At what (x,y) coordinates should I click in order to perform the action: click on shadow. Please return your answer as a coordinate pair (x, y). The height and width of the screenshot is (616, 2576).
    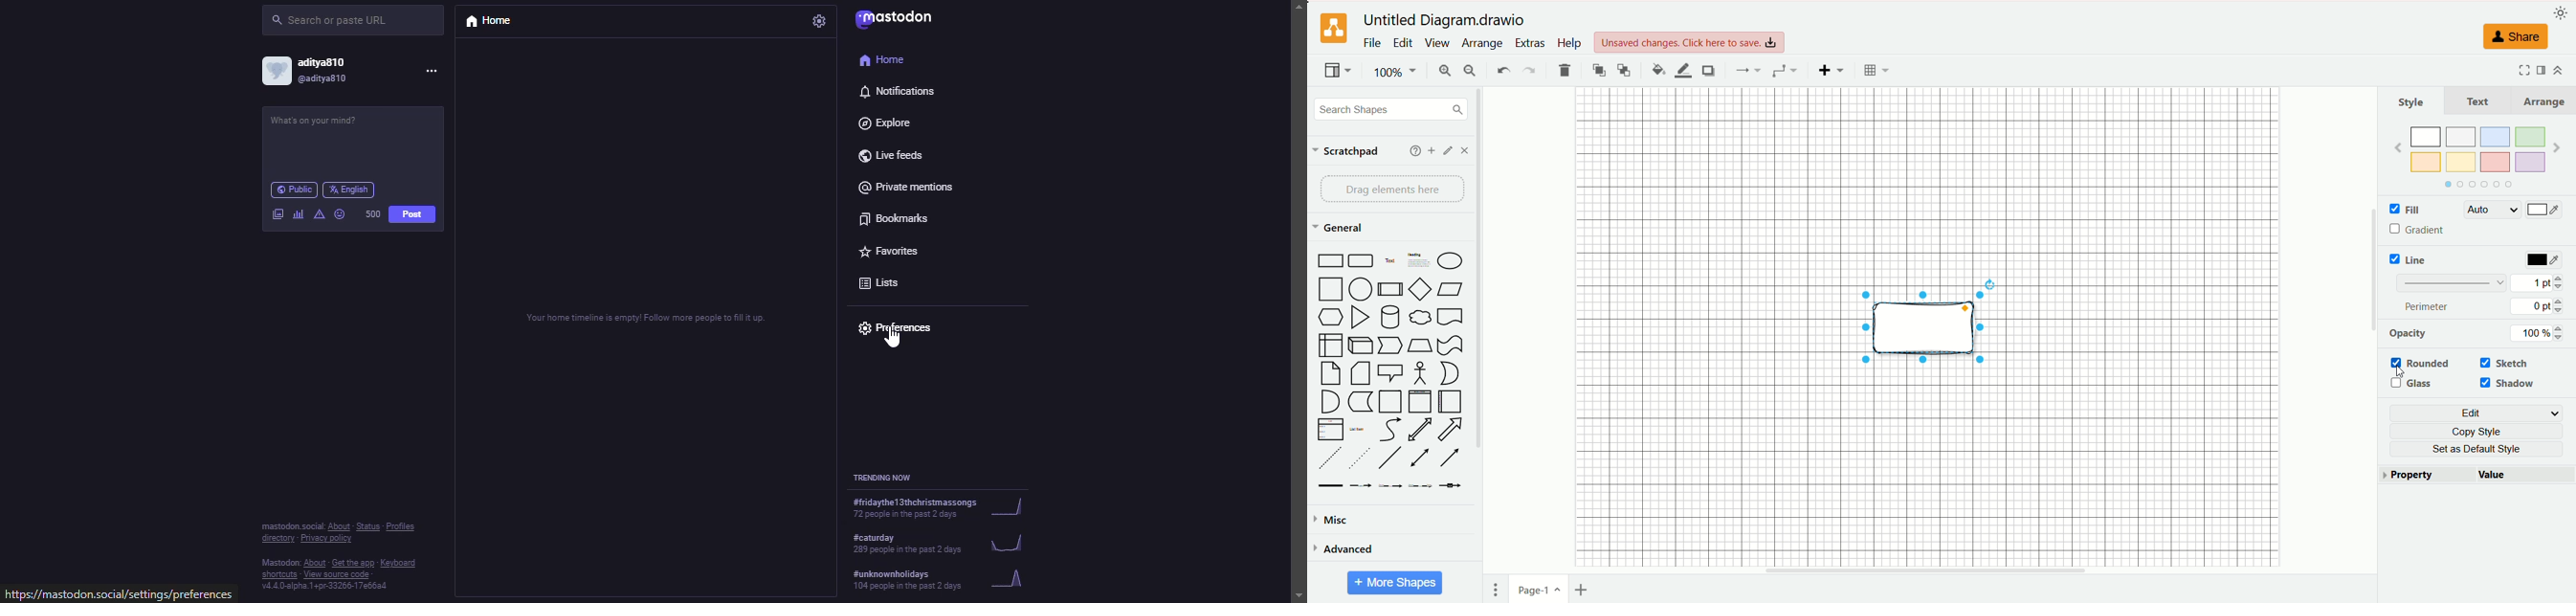
    Looking at the image, I should click on (1708, 70).